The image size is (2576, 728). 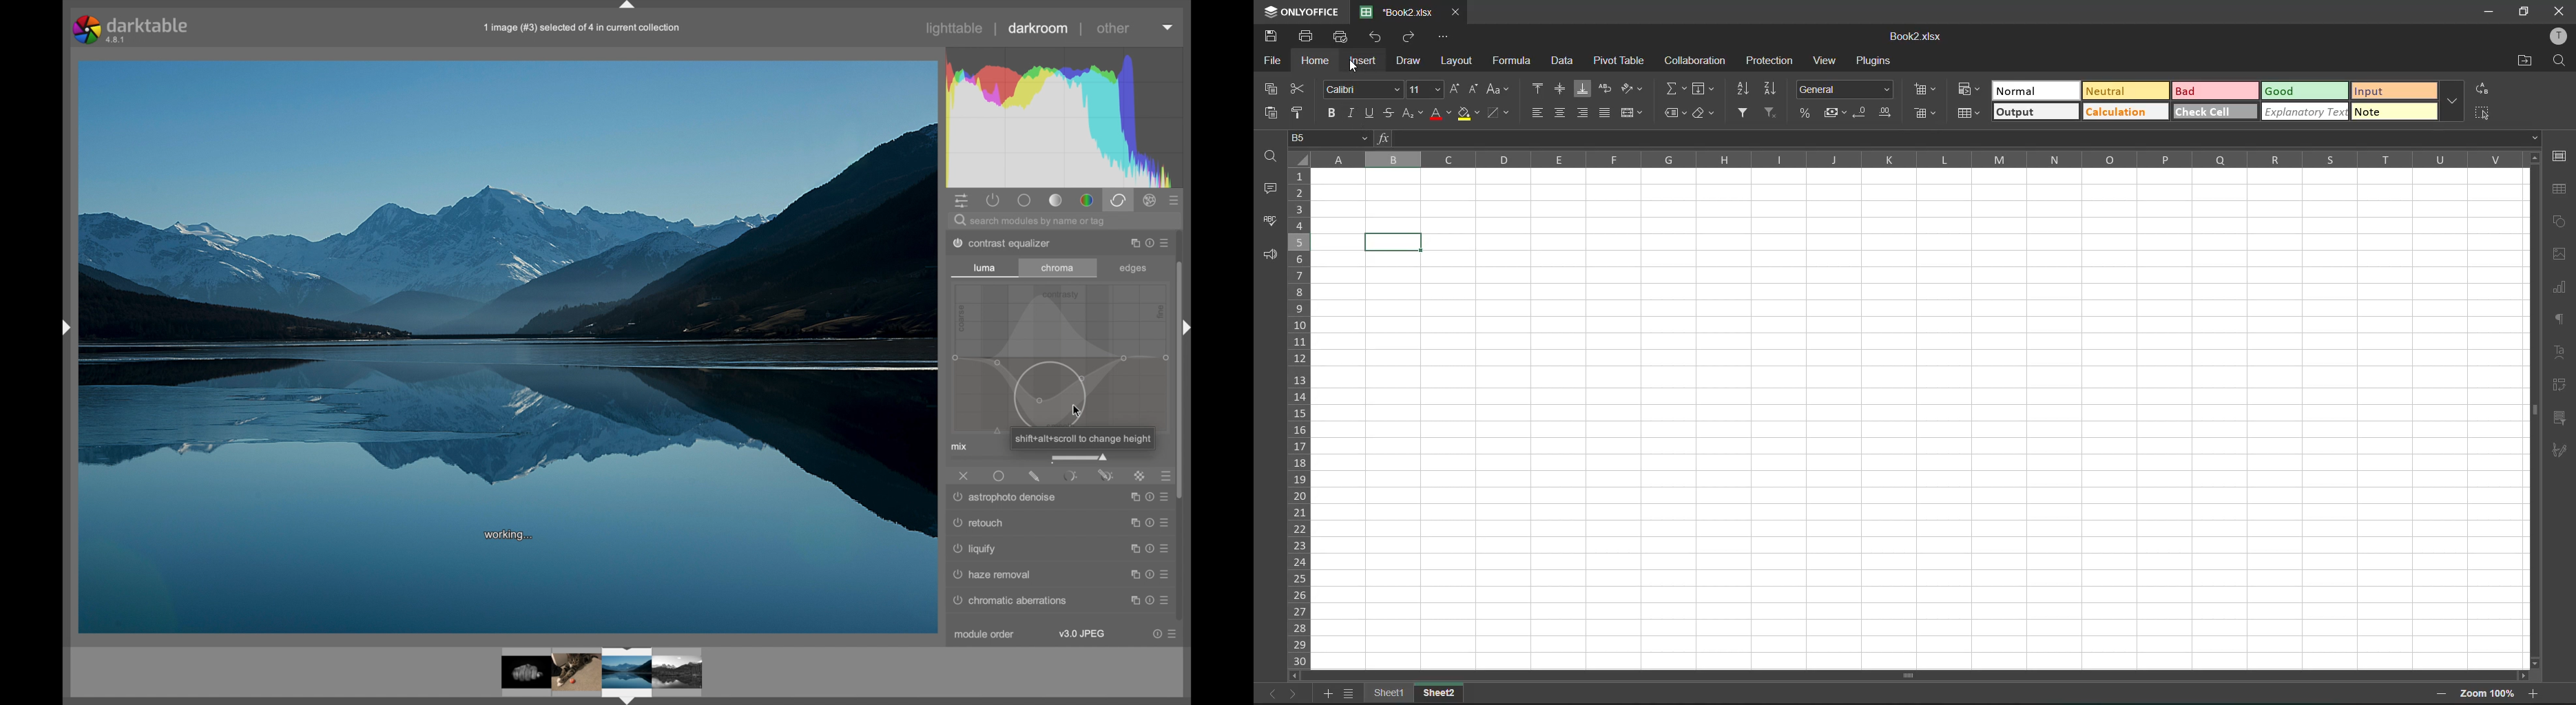 I want to click on parametric mask, so click(x=1070, y=476).